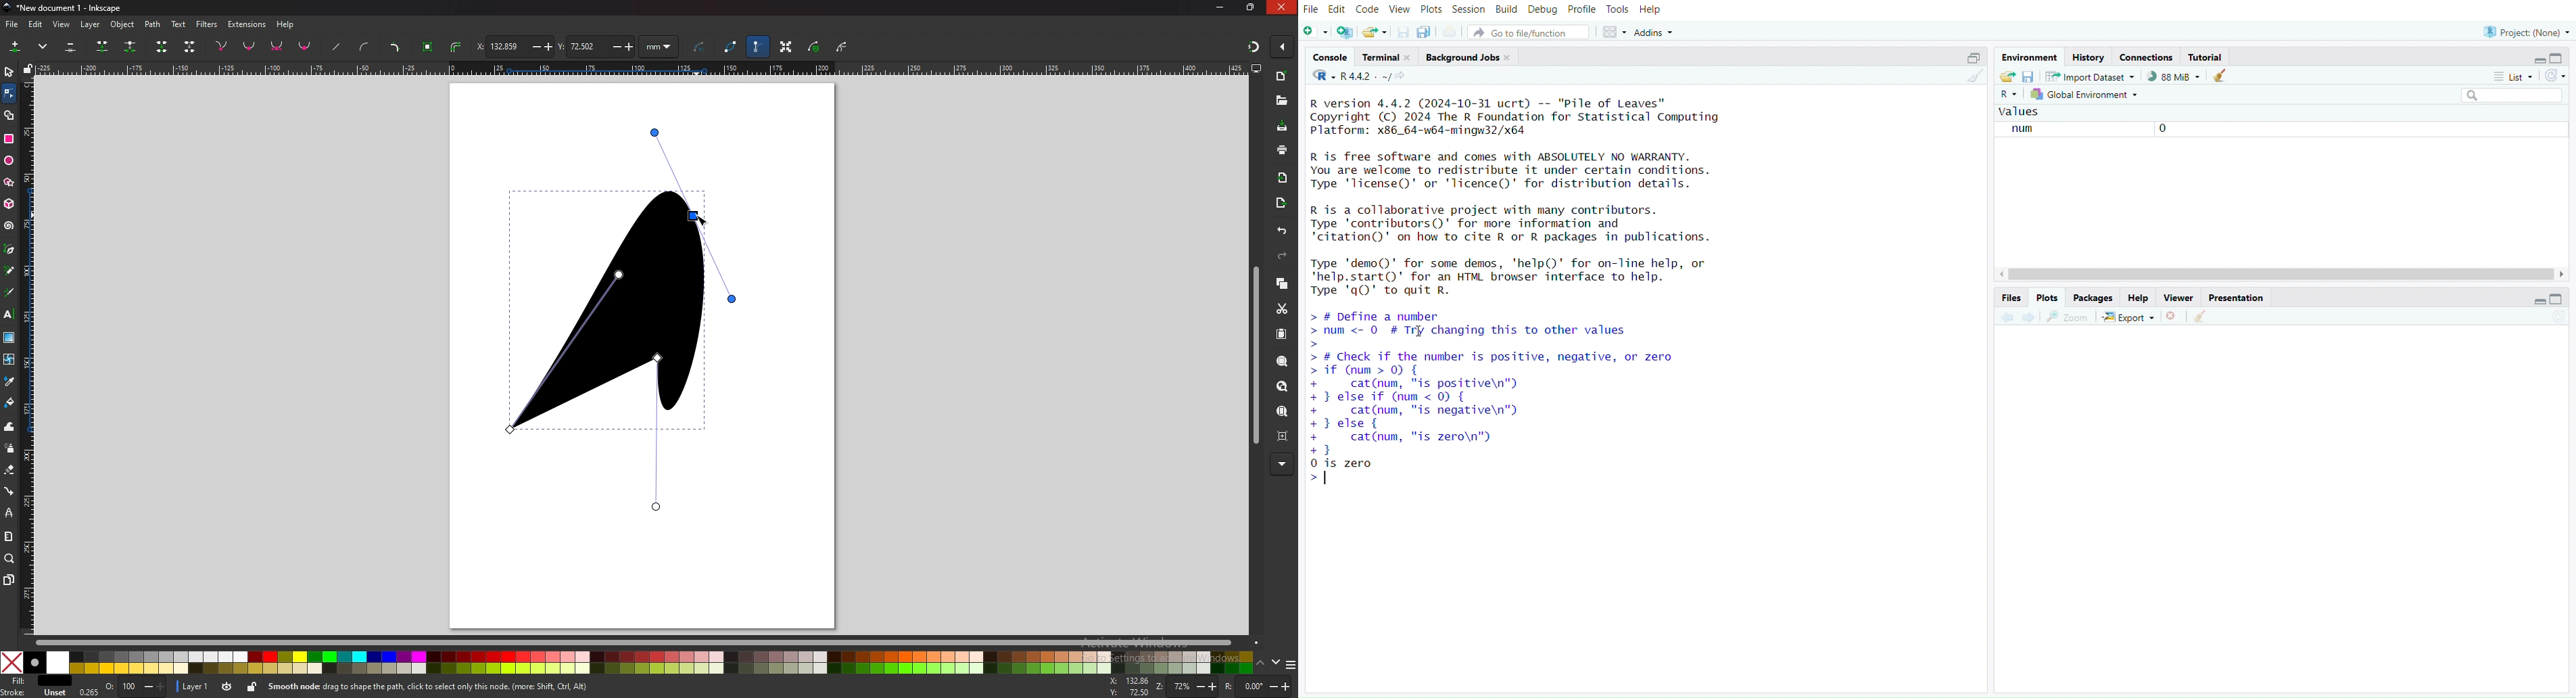 This screenshot has height=700, width=2576. What do you see at coordinates (1652, 10) in the screenshot?
I see `help` at bounding box center [1652, 10].